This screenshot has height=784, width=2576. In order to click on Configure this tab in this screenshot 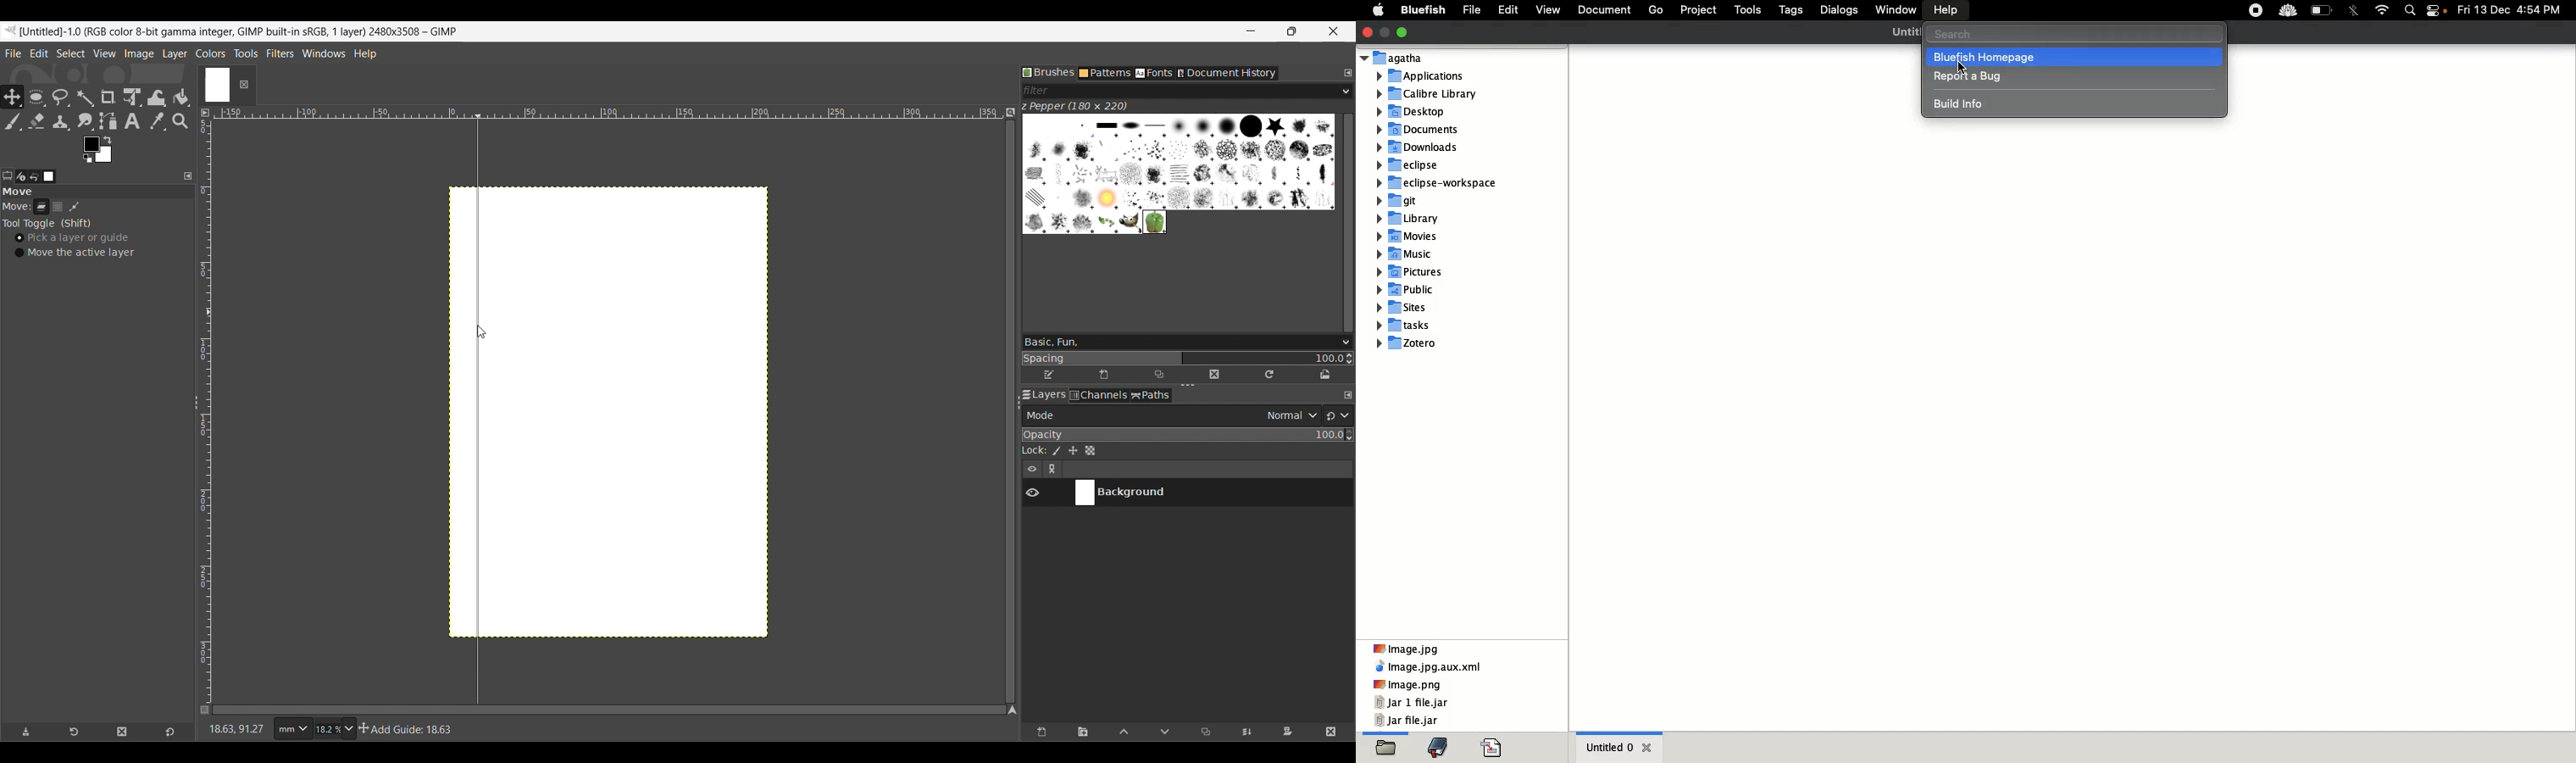, I will do `click(1347, 395)`.